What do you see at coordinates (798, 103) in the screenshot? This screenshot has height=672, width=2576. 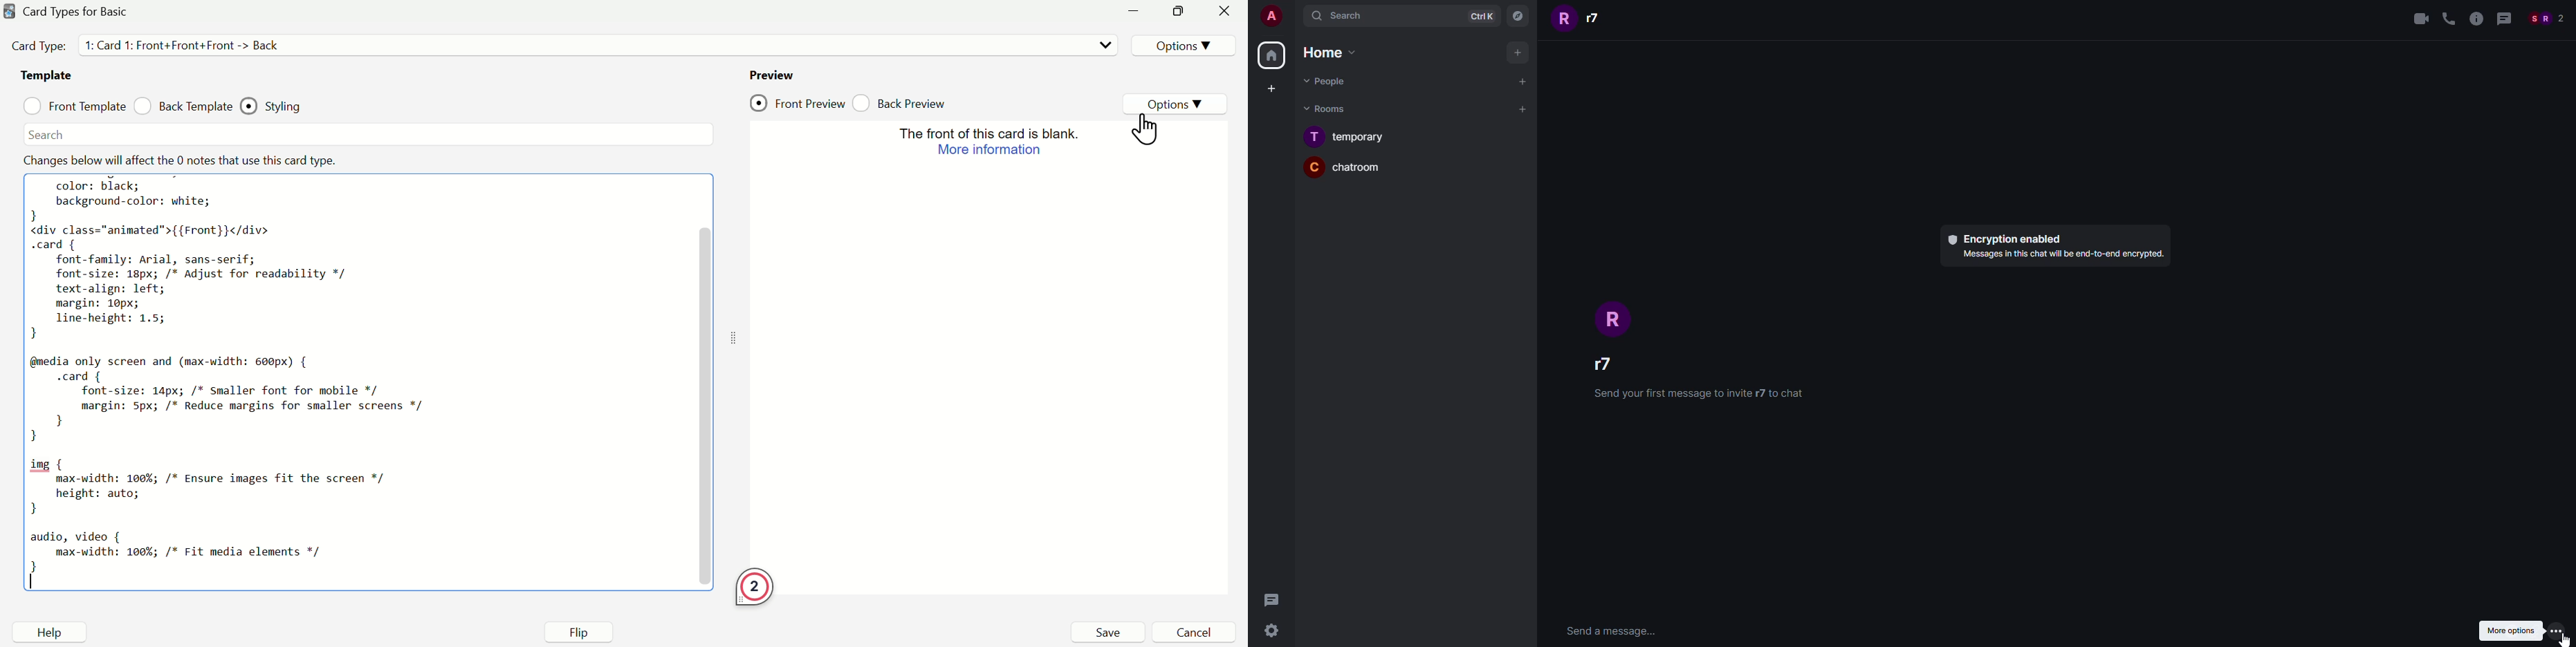 I see `Front Preview` at bounding box center [798, 103].